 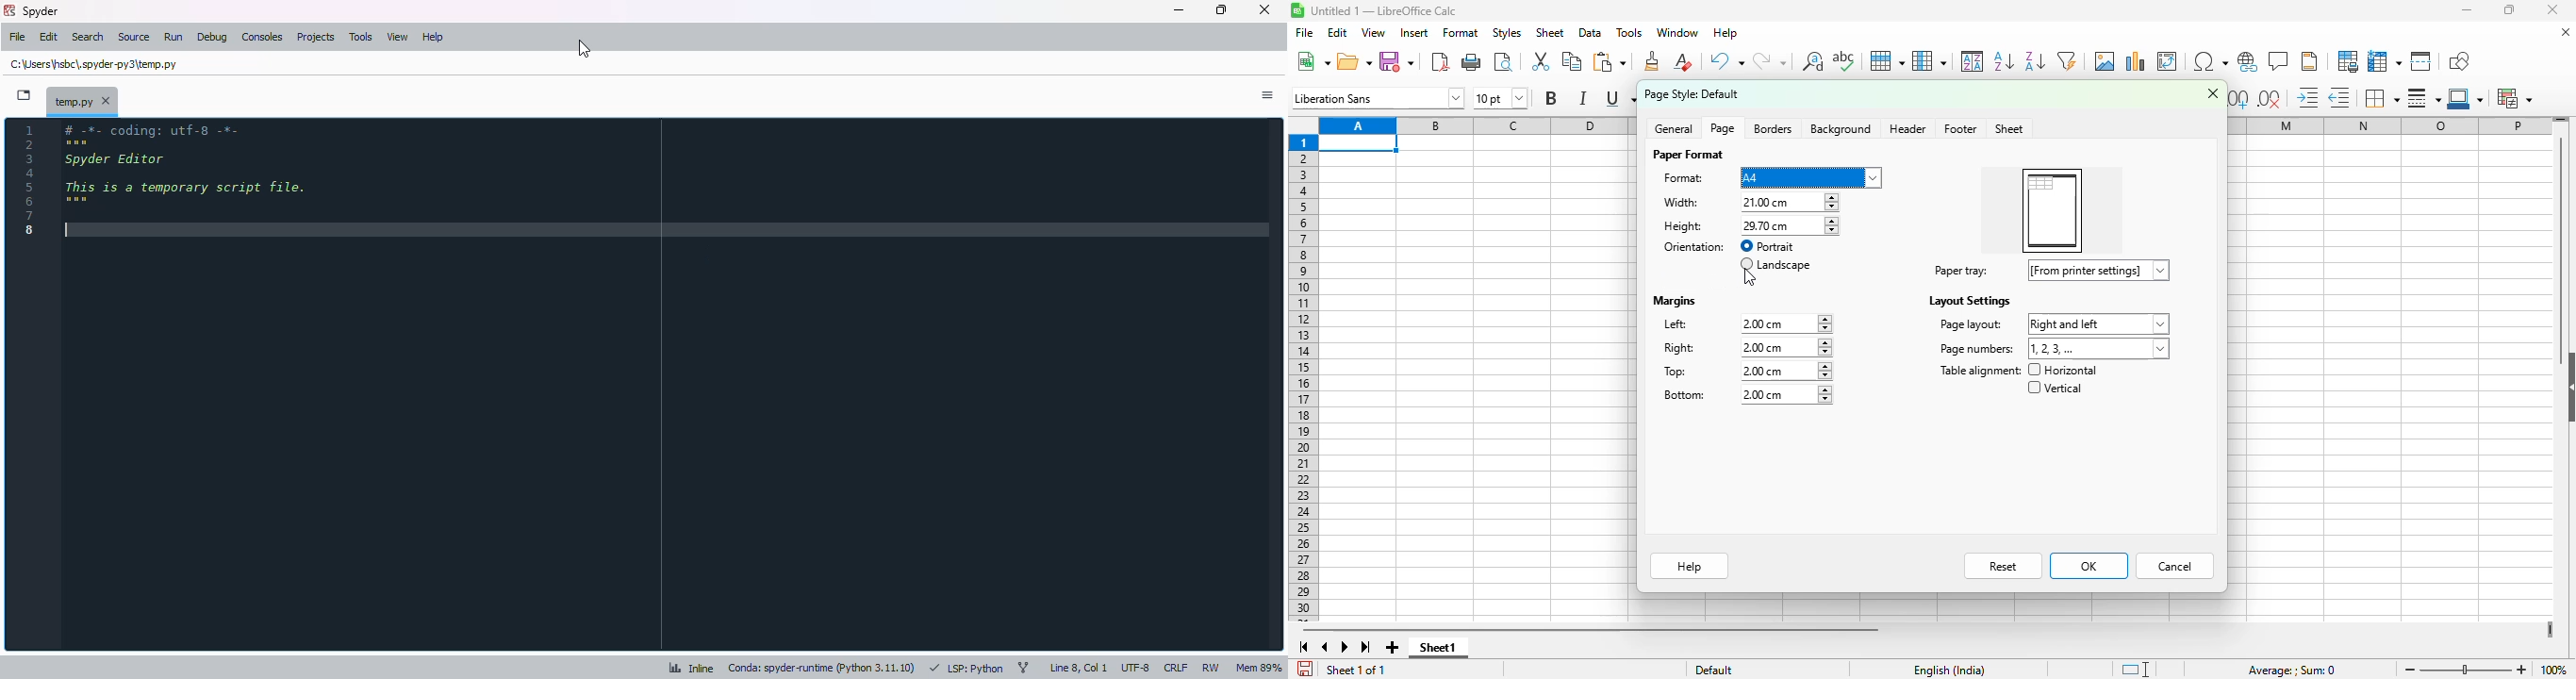 I want to click on italic, so click(x=1582, y=98).